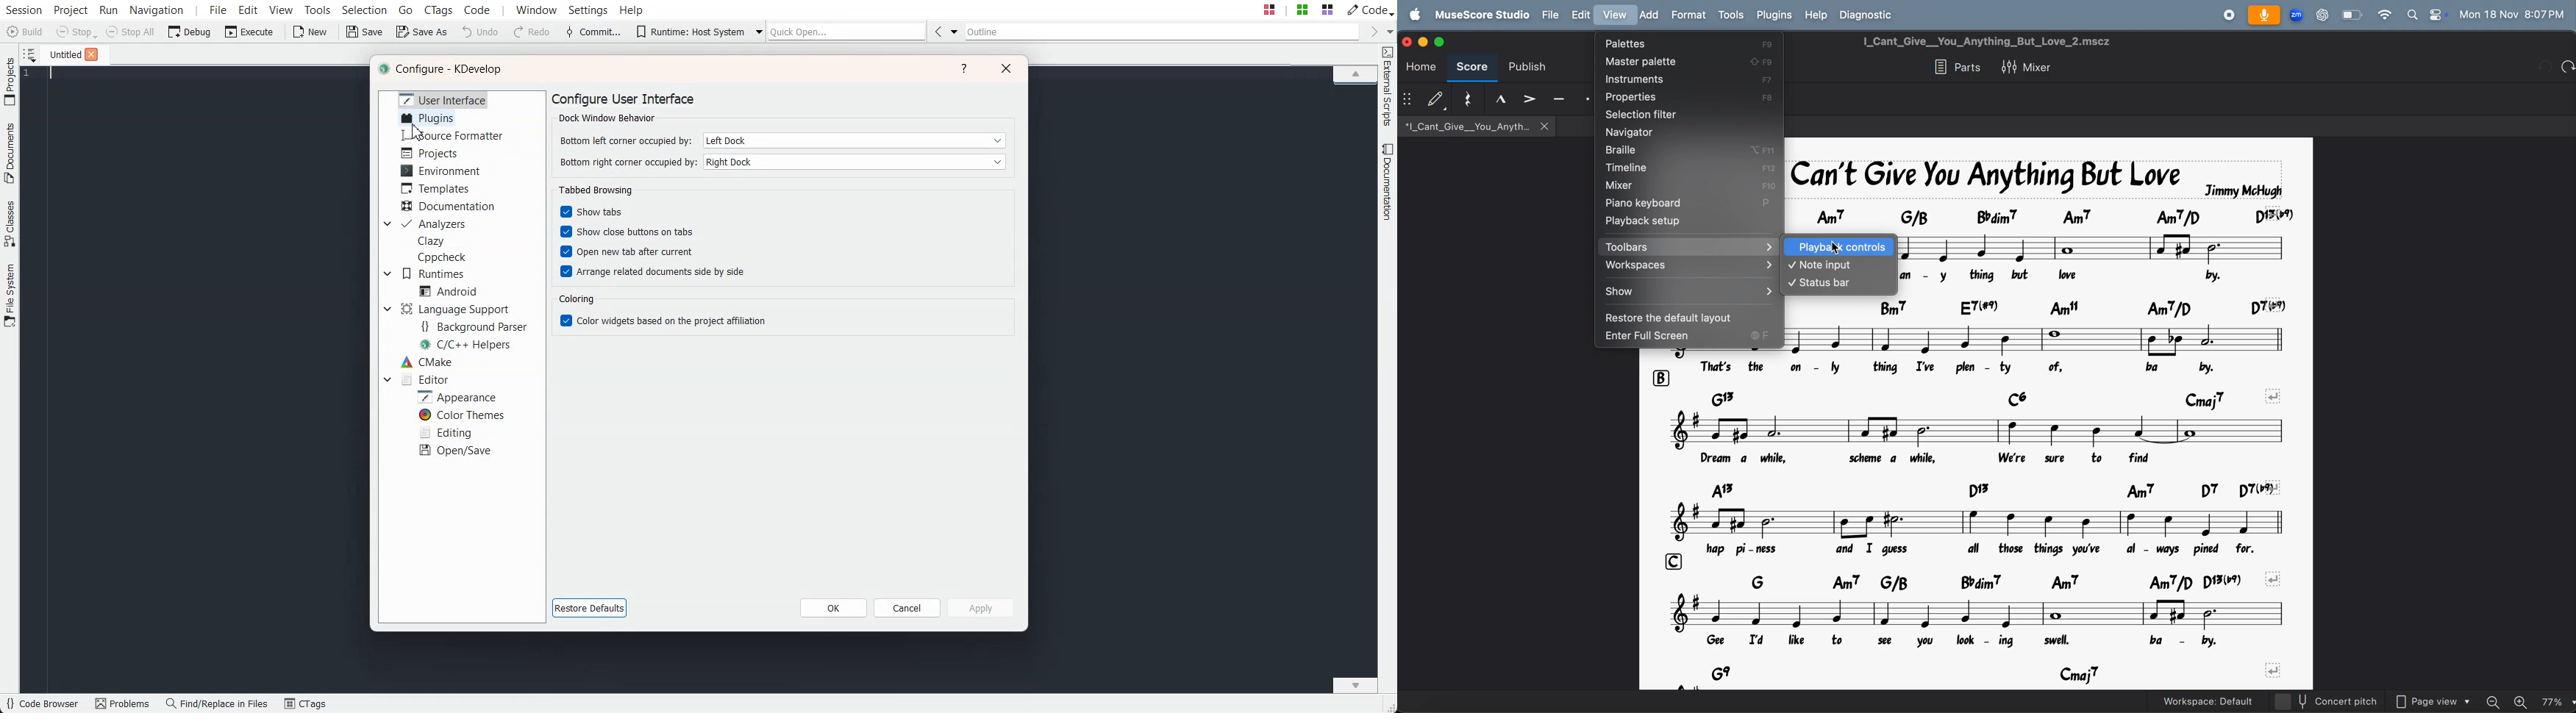 The height and width of the screenshot is (728, 2576). What do you see at coordinates (1006, 68) in the screenshot?
I see `Close` at bounding box center [1006, 68].